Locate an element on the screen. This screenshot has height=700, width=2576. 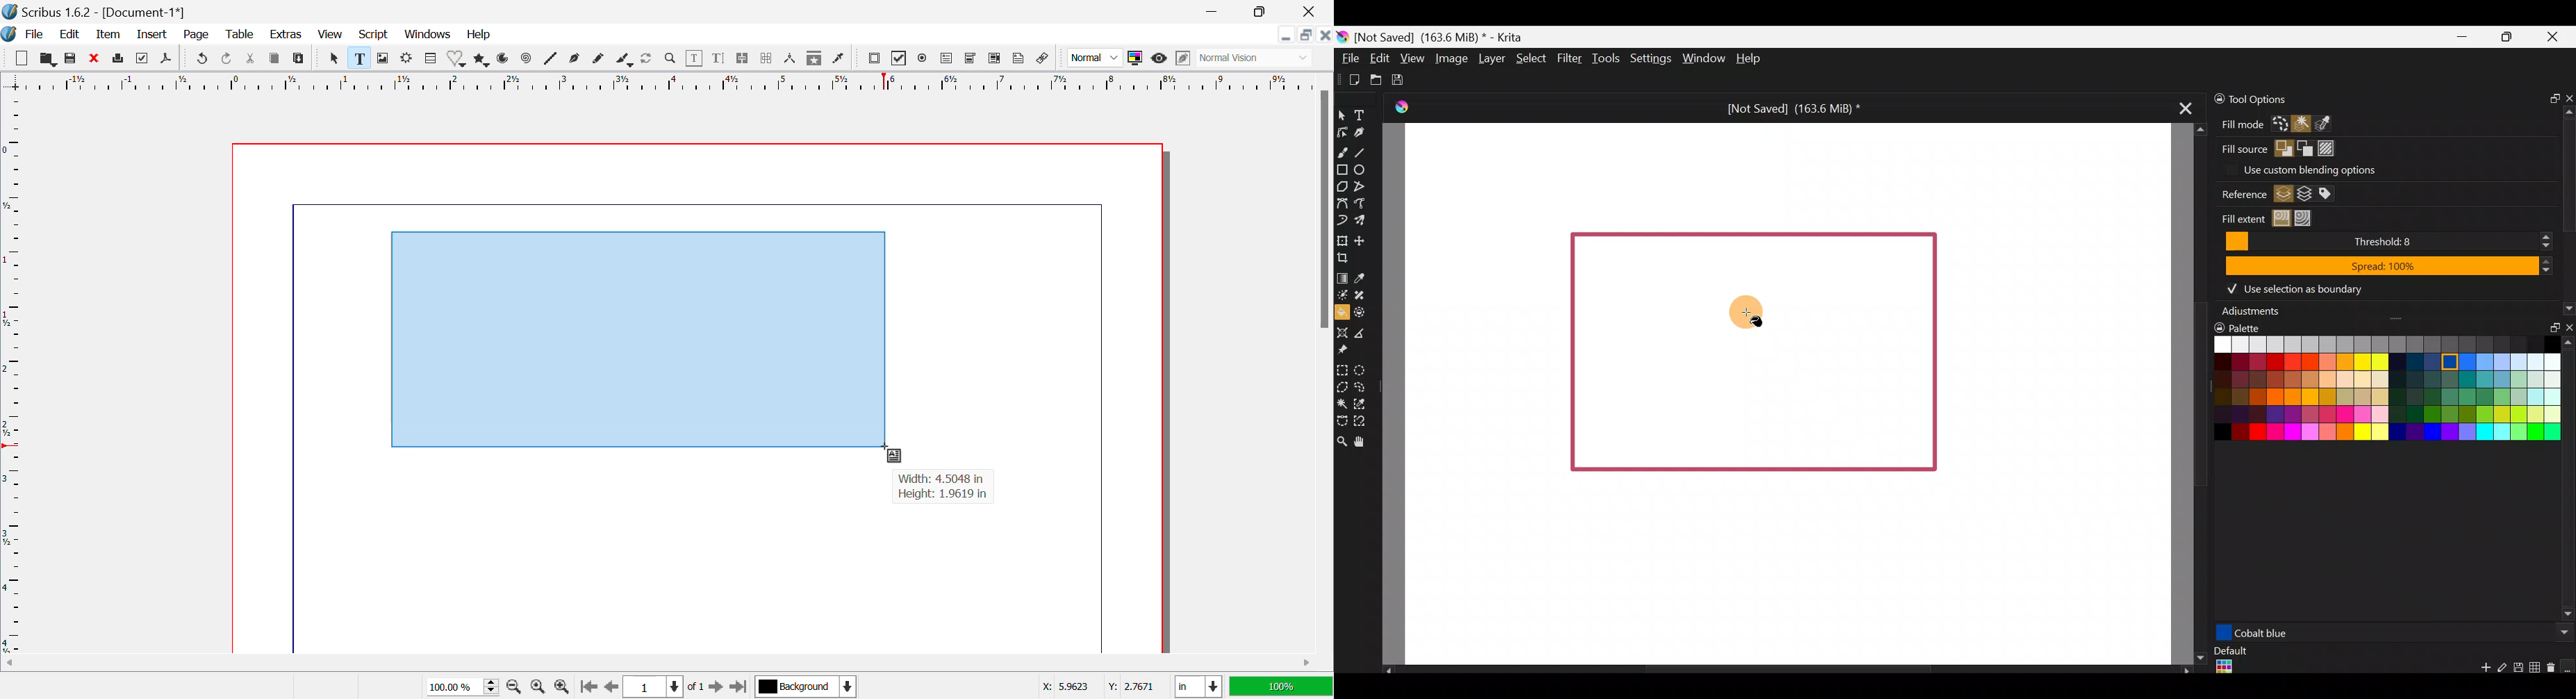
Edit is located at coordinates (1379, 59).